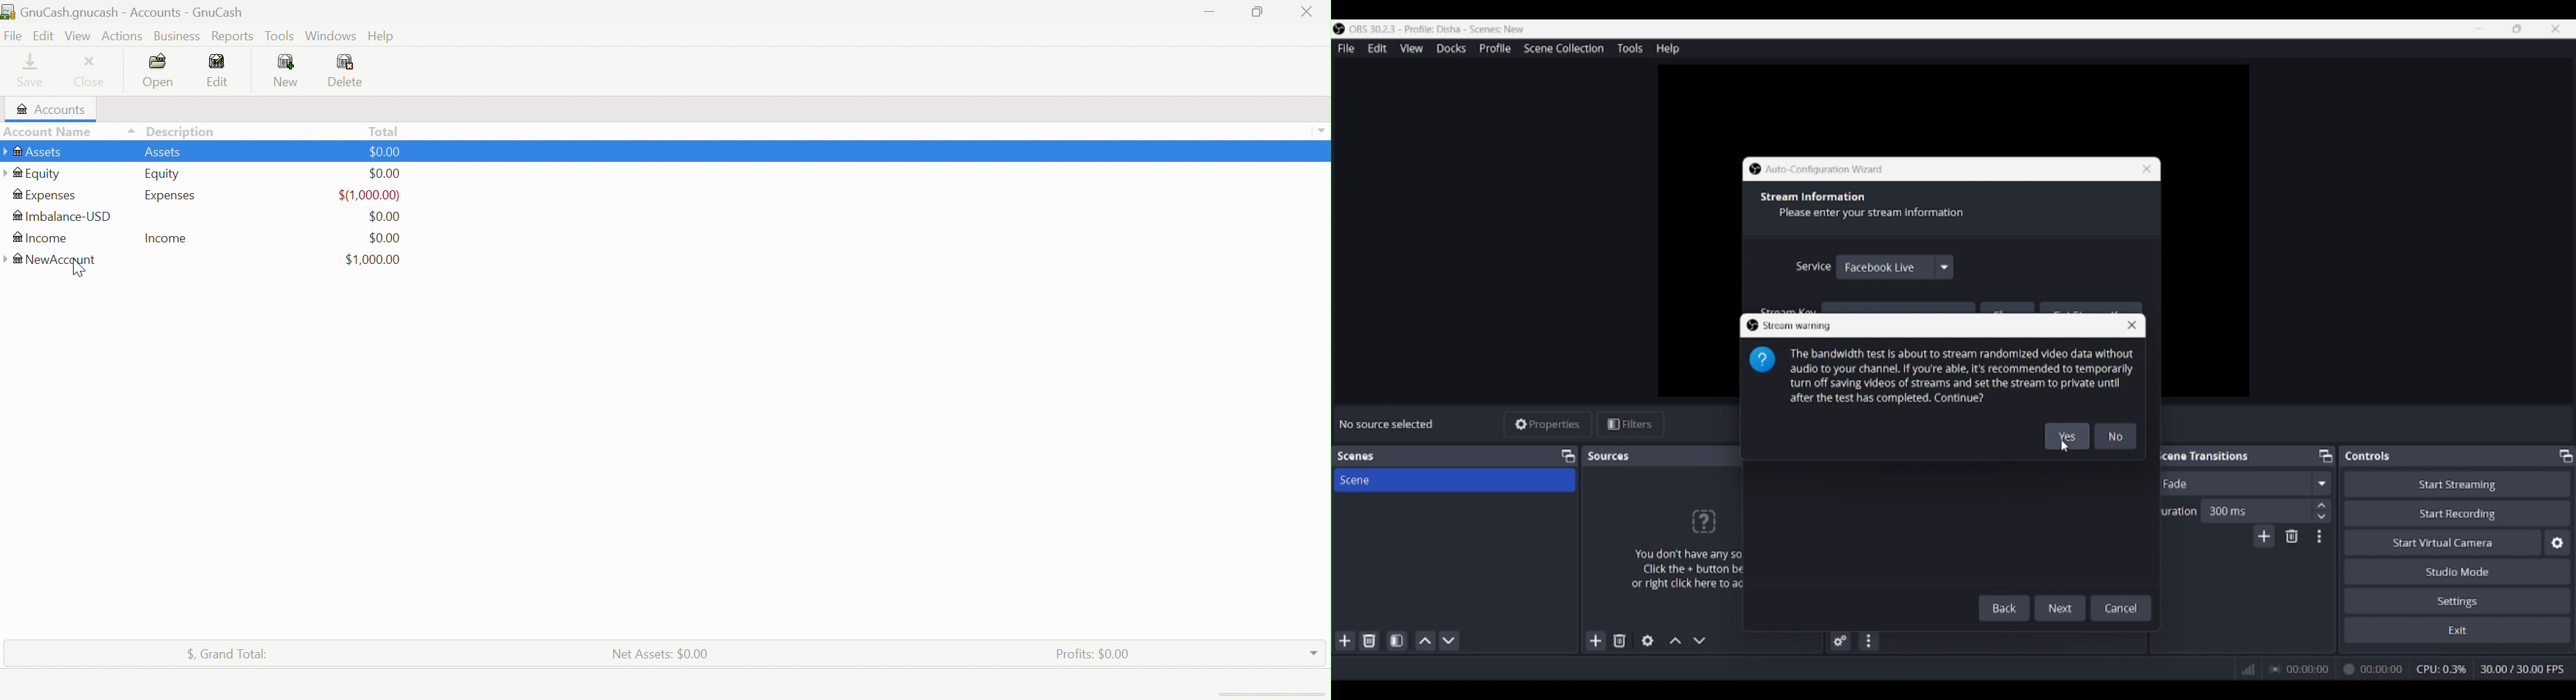 The image size is (2576, 700). Describe the element at coordinates (2061, 449) in the screenshot. I see `Cursor` at that location.